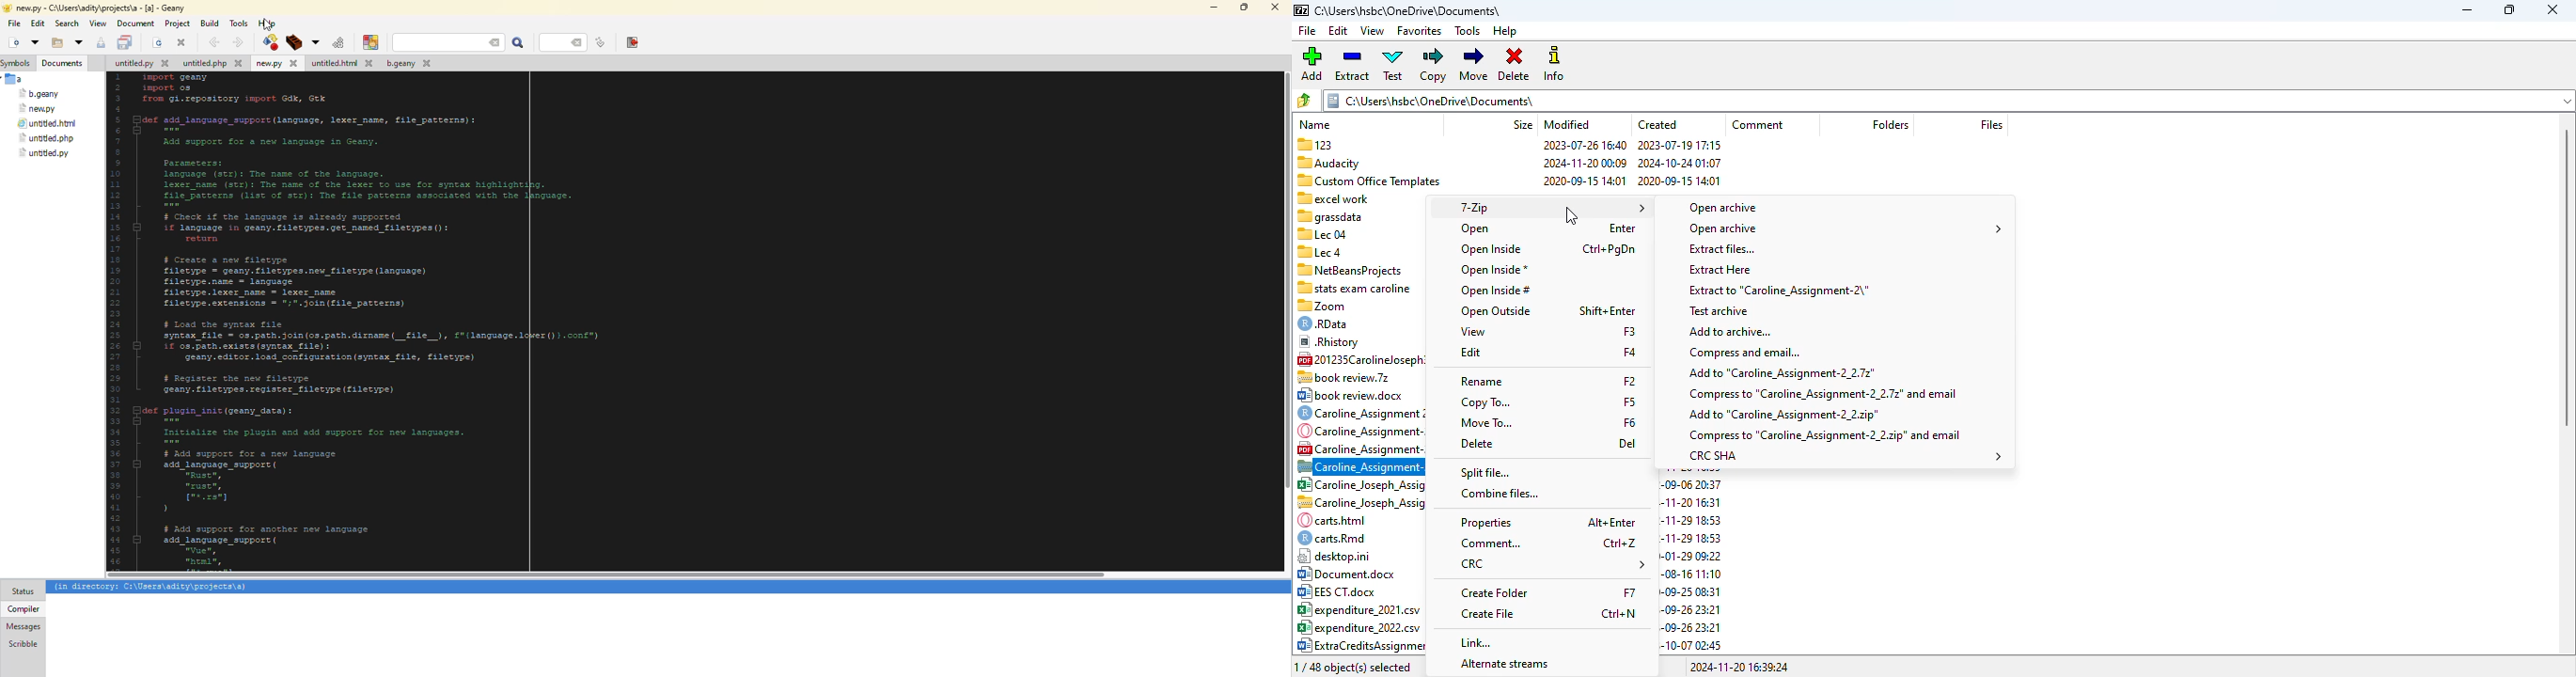 The height and width of the screenshot is (700, 2576). I want to click on create file, so click(1488, 613).